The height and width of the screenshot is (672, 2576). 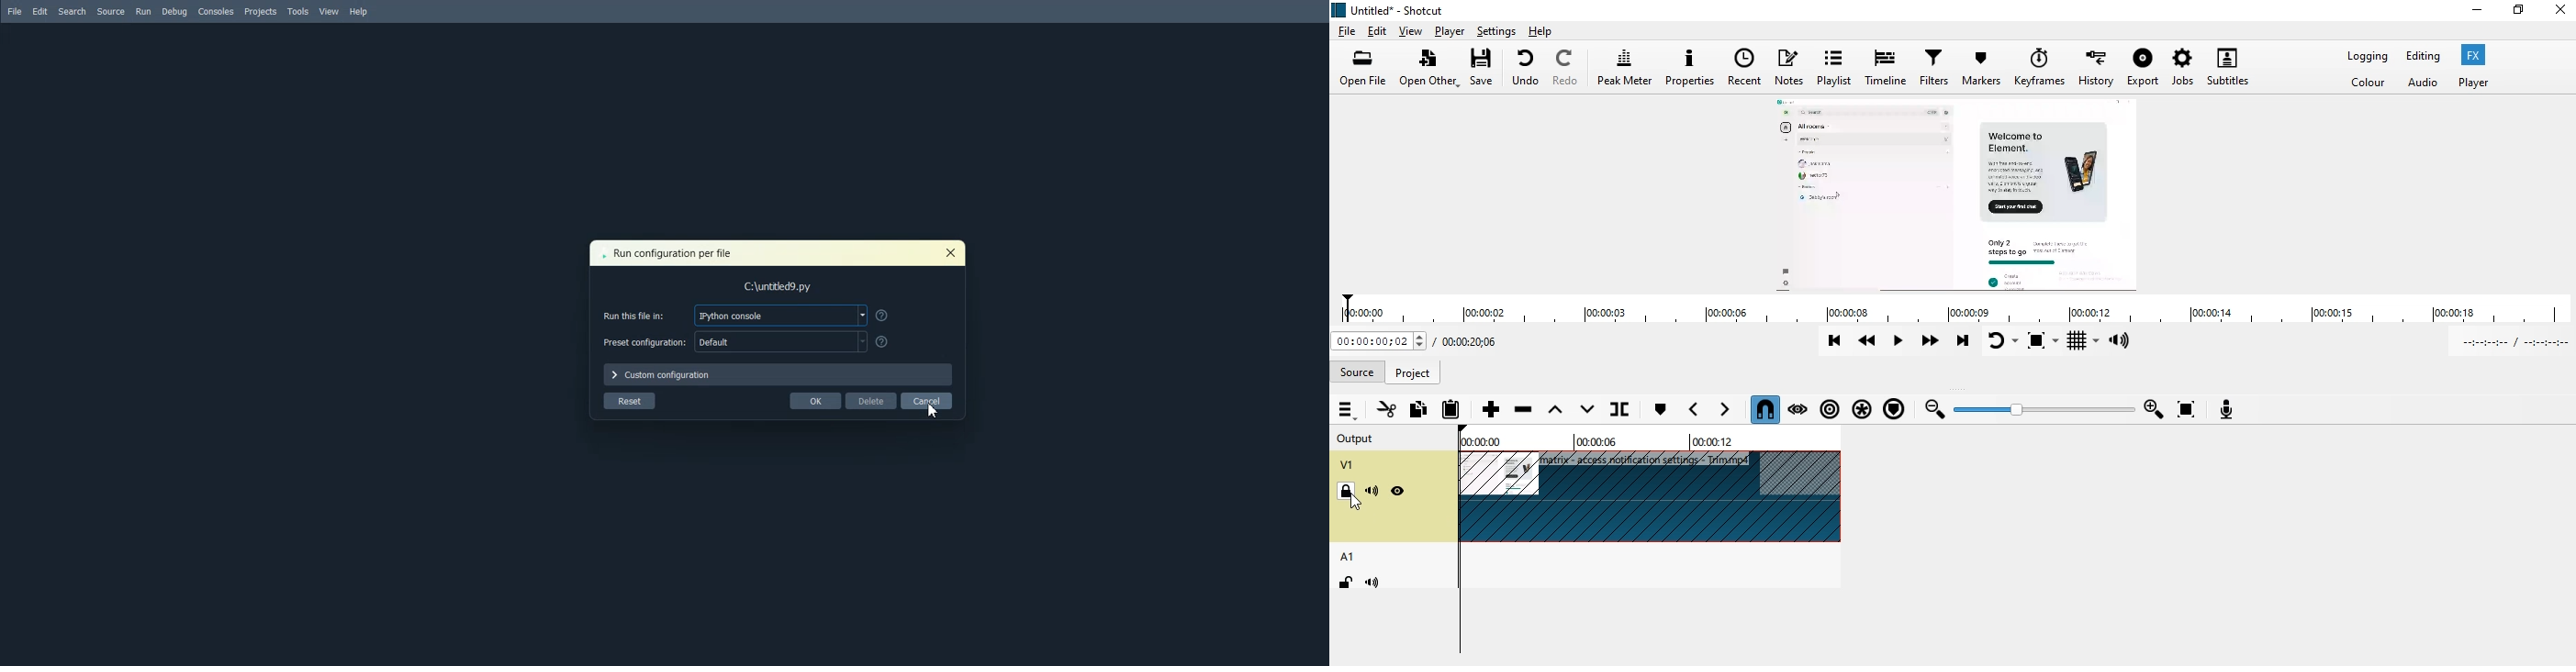 What do you see at coordinates (782, 316) in the screenshot?
I see `Python console.` at bounding box center [782, 316].